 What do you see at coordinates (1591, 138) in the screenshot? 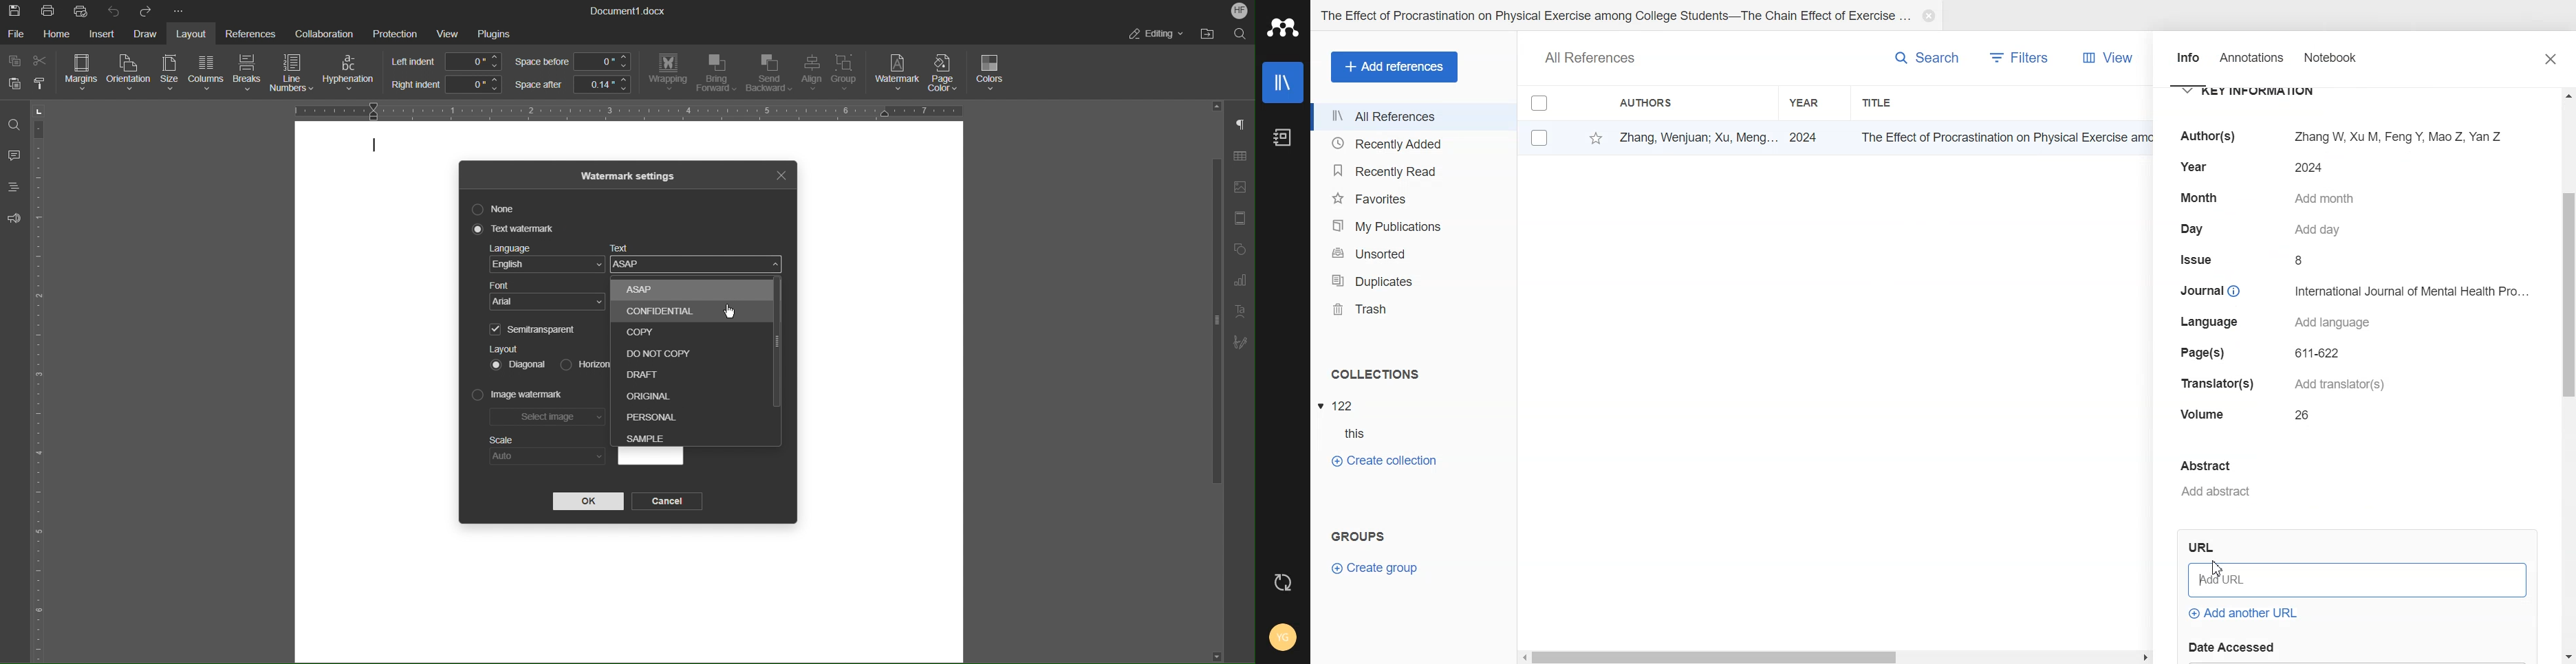
I see `Favorite` at bounding box center [1591, 138].